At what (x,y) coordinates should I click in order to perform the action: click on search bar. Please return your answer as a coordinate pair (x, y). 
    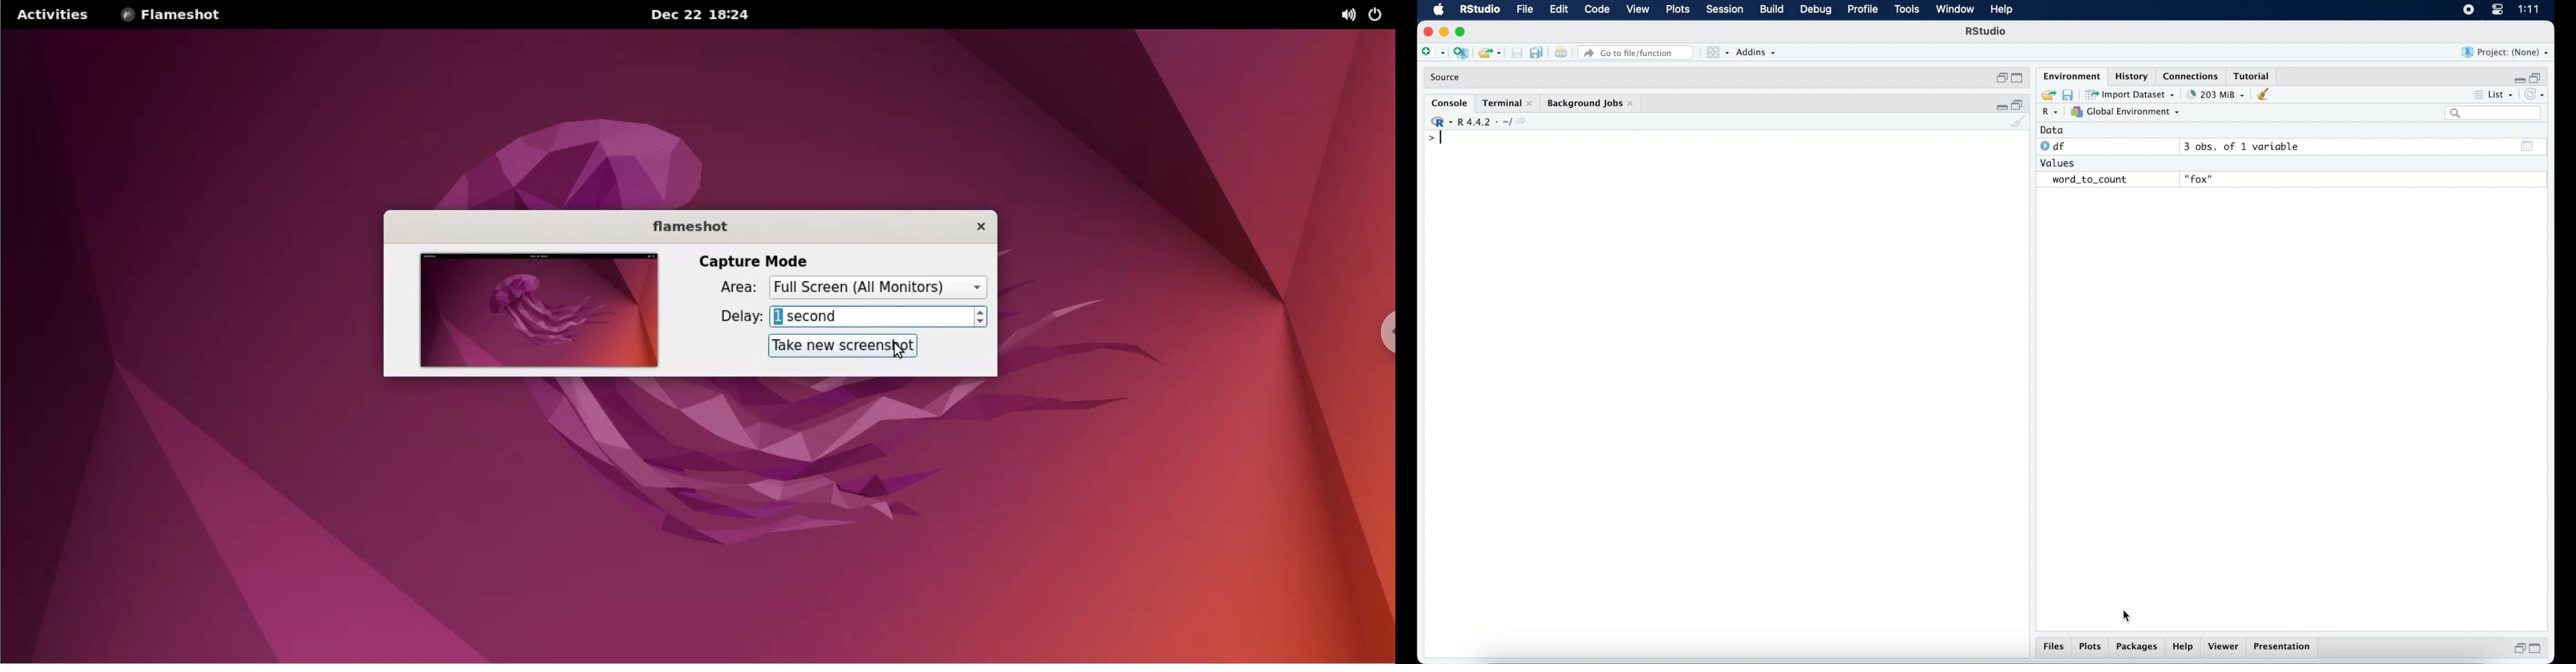
    Looking at the image, I should click on (2495, 113).